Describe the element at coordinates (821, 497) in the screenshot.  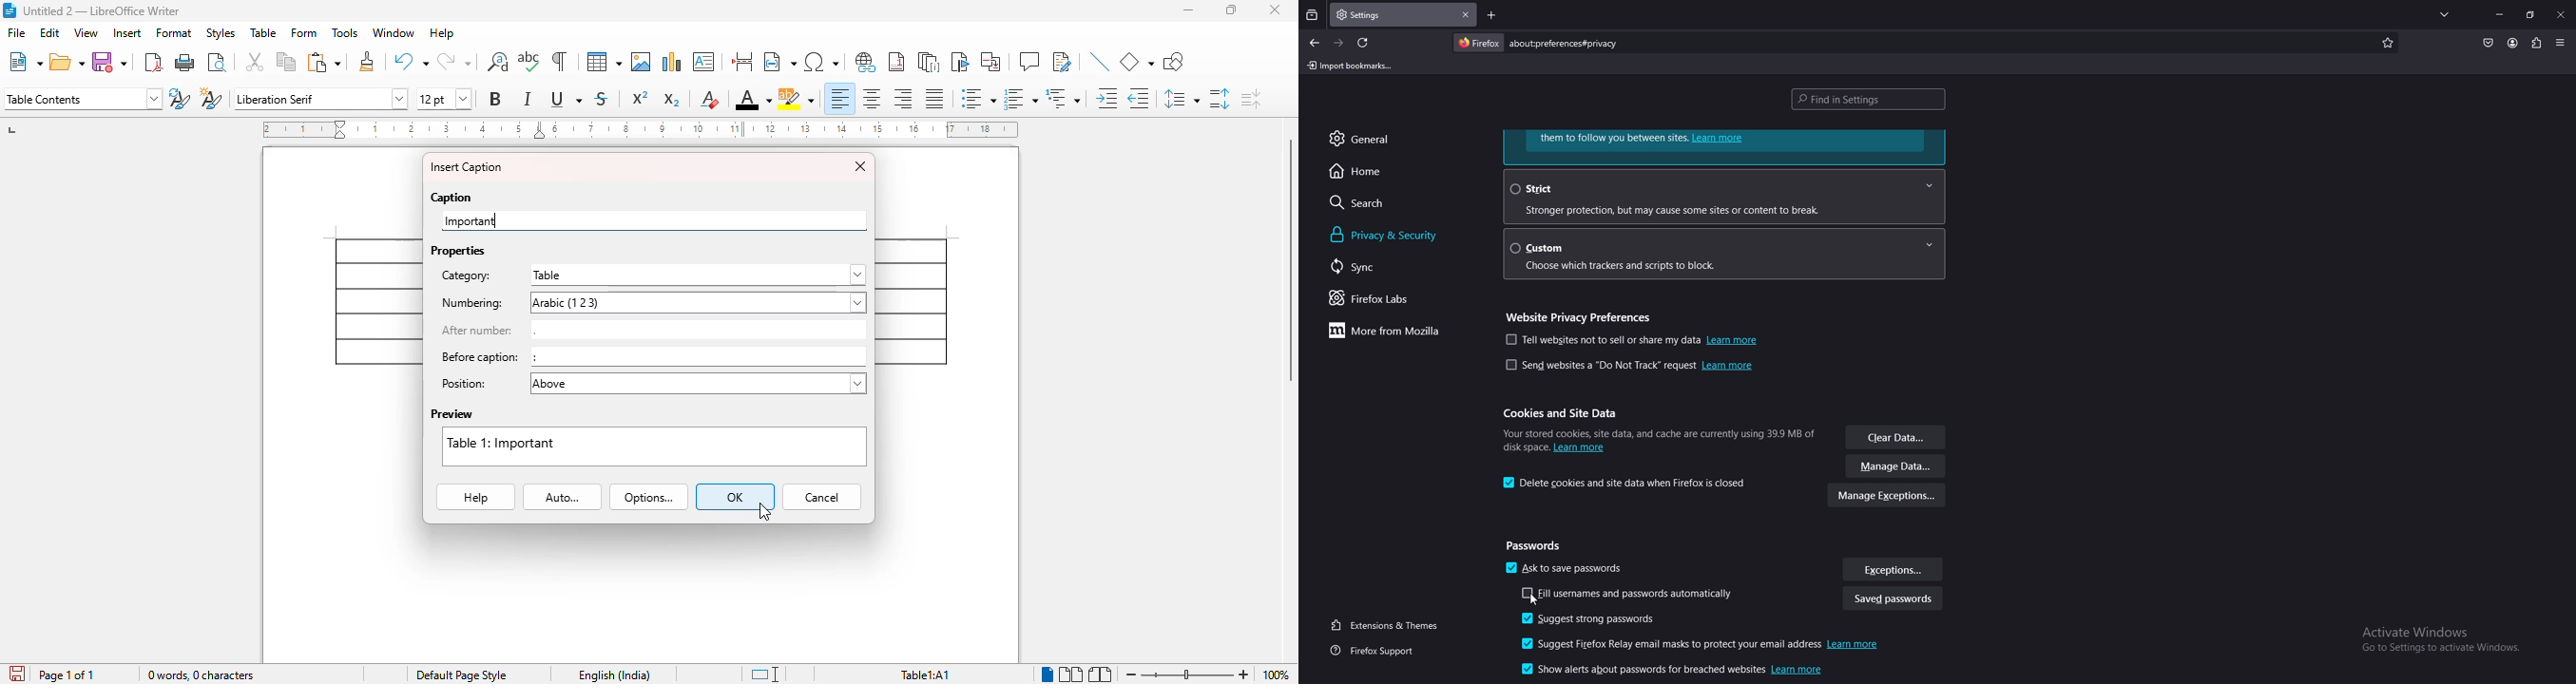
I see `cancel` at that location.